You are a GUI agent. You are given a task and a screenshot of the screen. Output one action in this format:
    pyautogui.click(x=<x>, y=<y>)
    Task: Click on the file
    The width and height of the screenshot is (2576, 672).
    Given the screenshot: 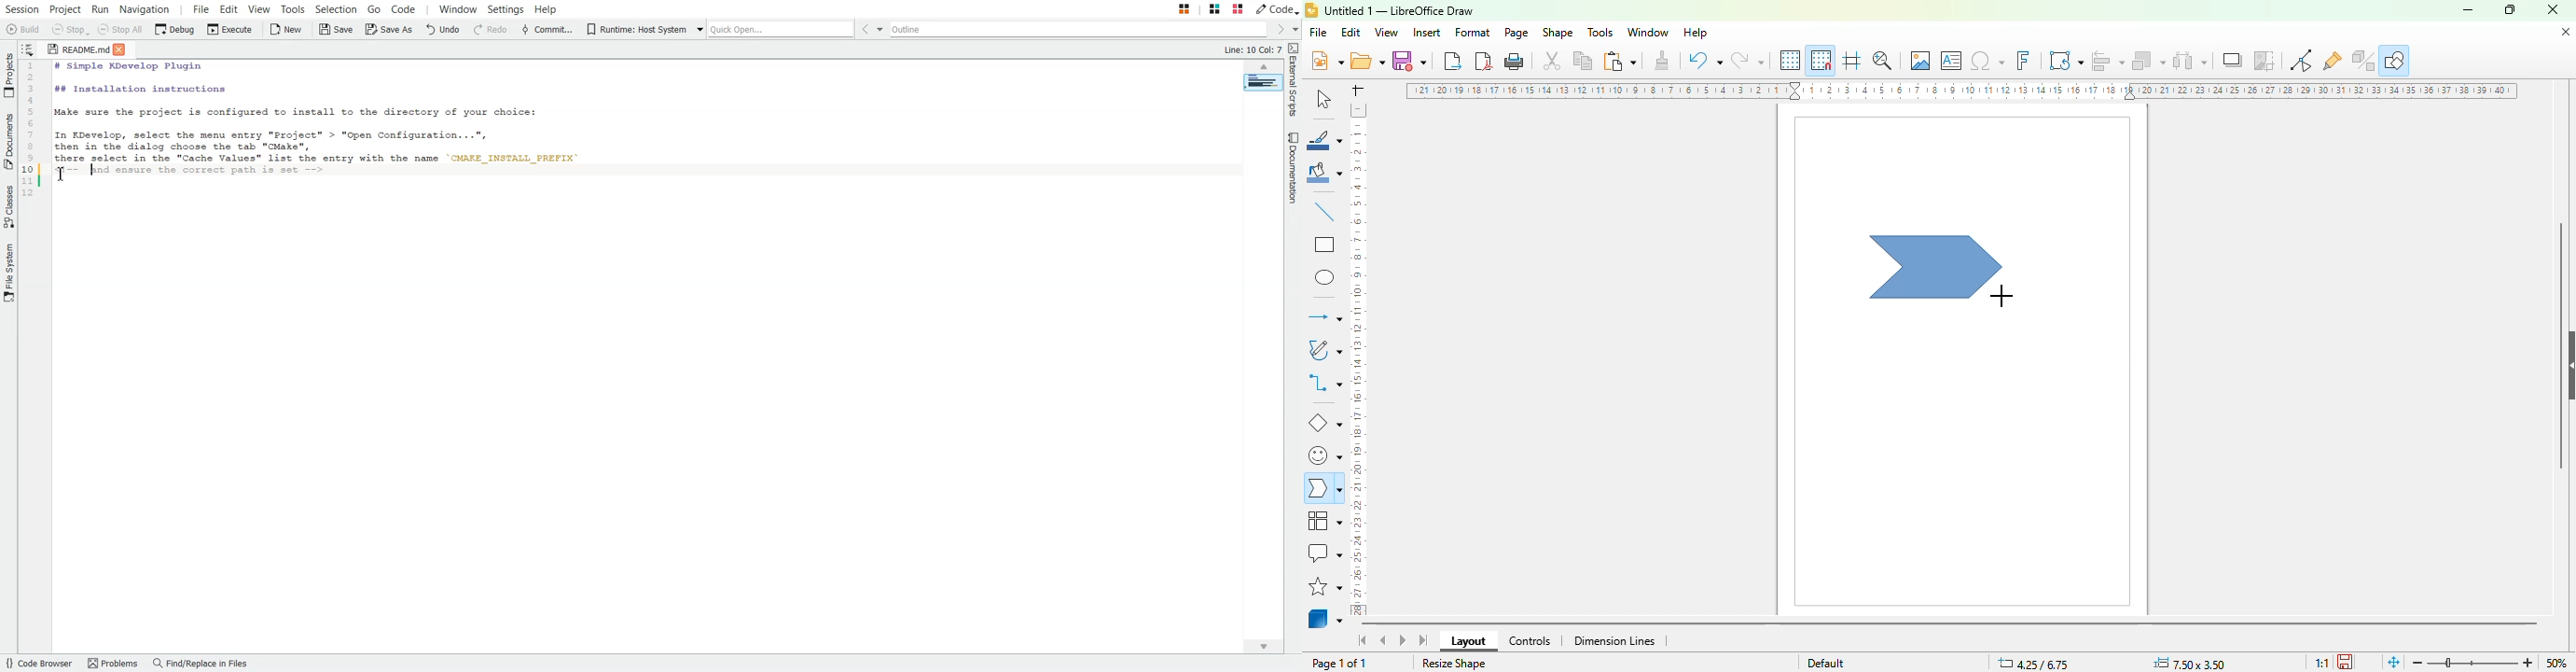 What is the action you would take?
    pyautogui.click(x=1318, y=32)
    